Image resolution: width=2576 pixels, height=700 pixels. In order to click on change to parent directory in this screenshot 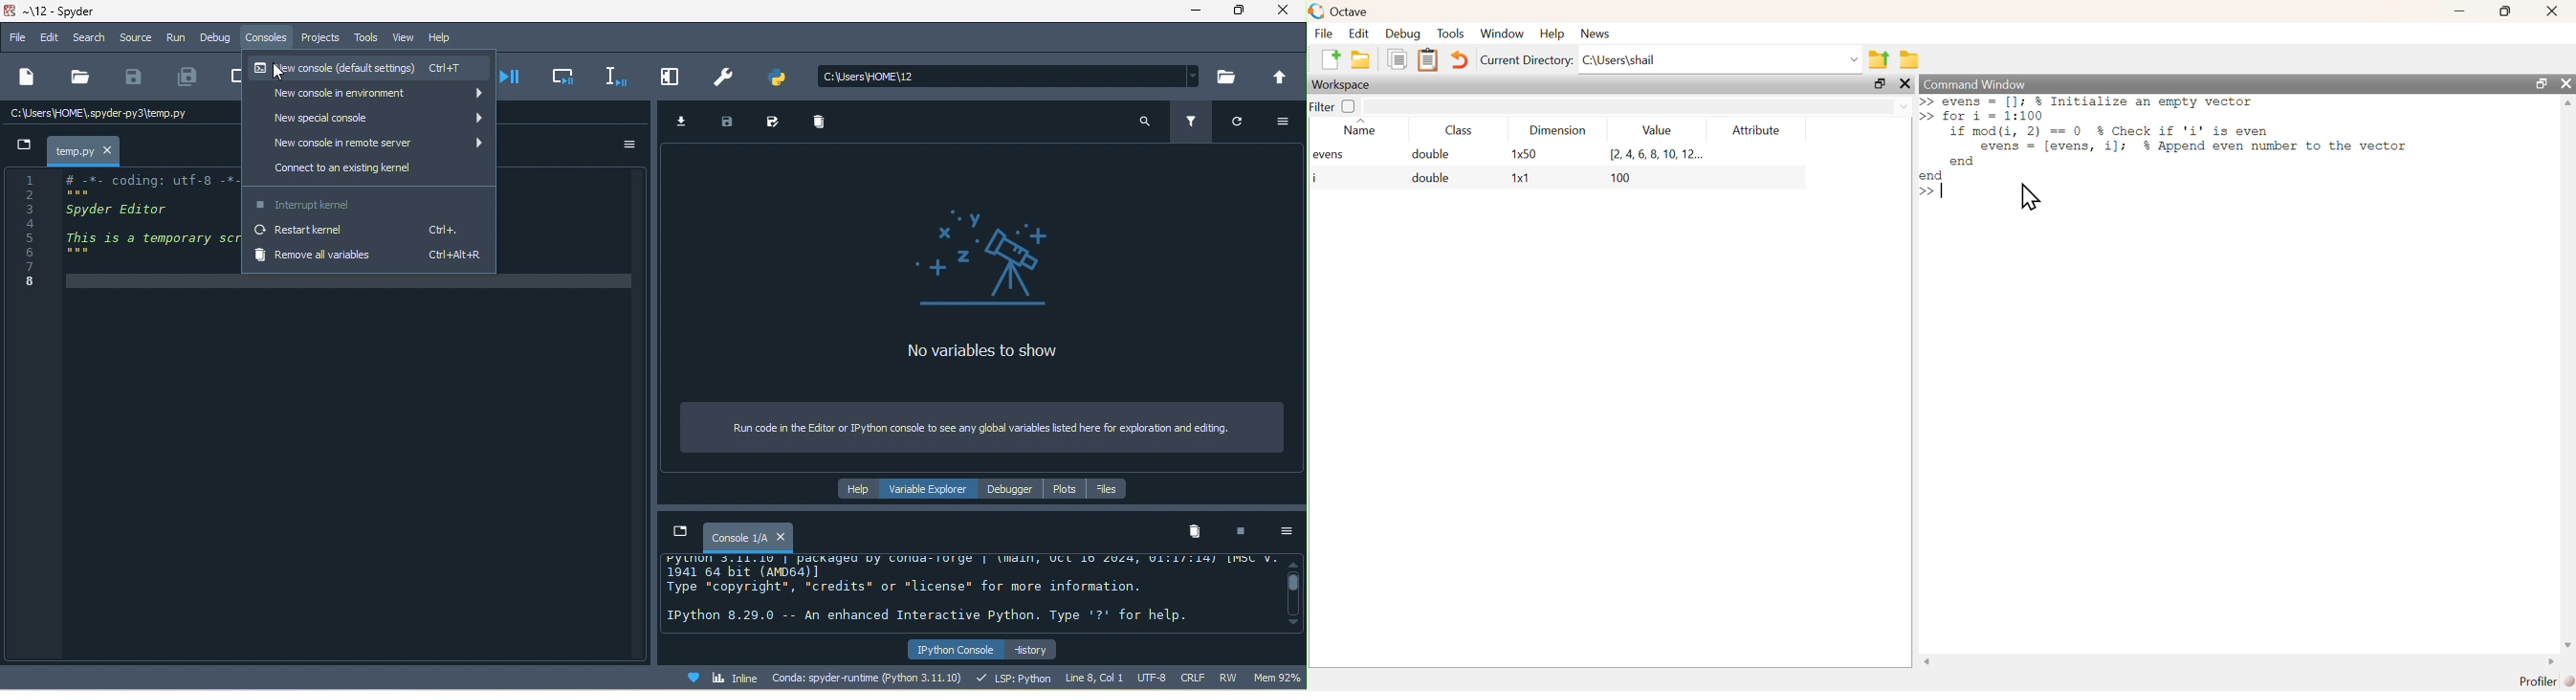, I will do `click(1282, 78)`.